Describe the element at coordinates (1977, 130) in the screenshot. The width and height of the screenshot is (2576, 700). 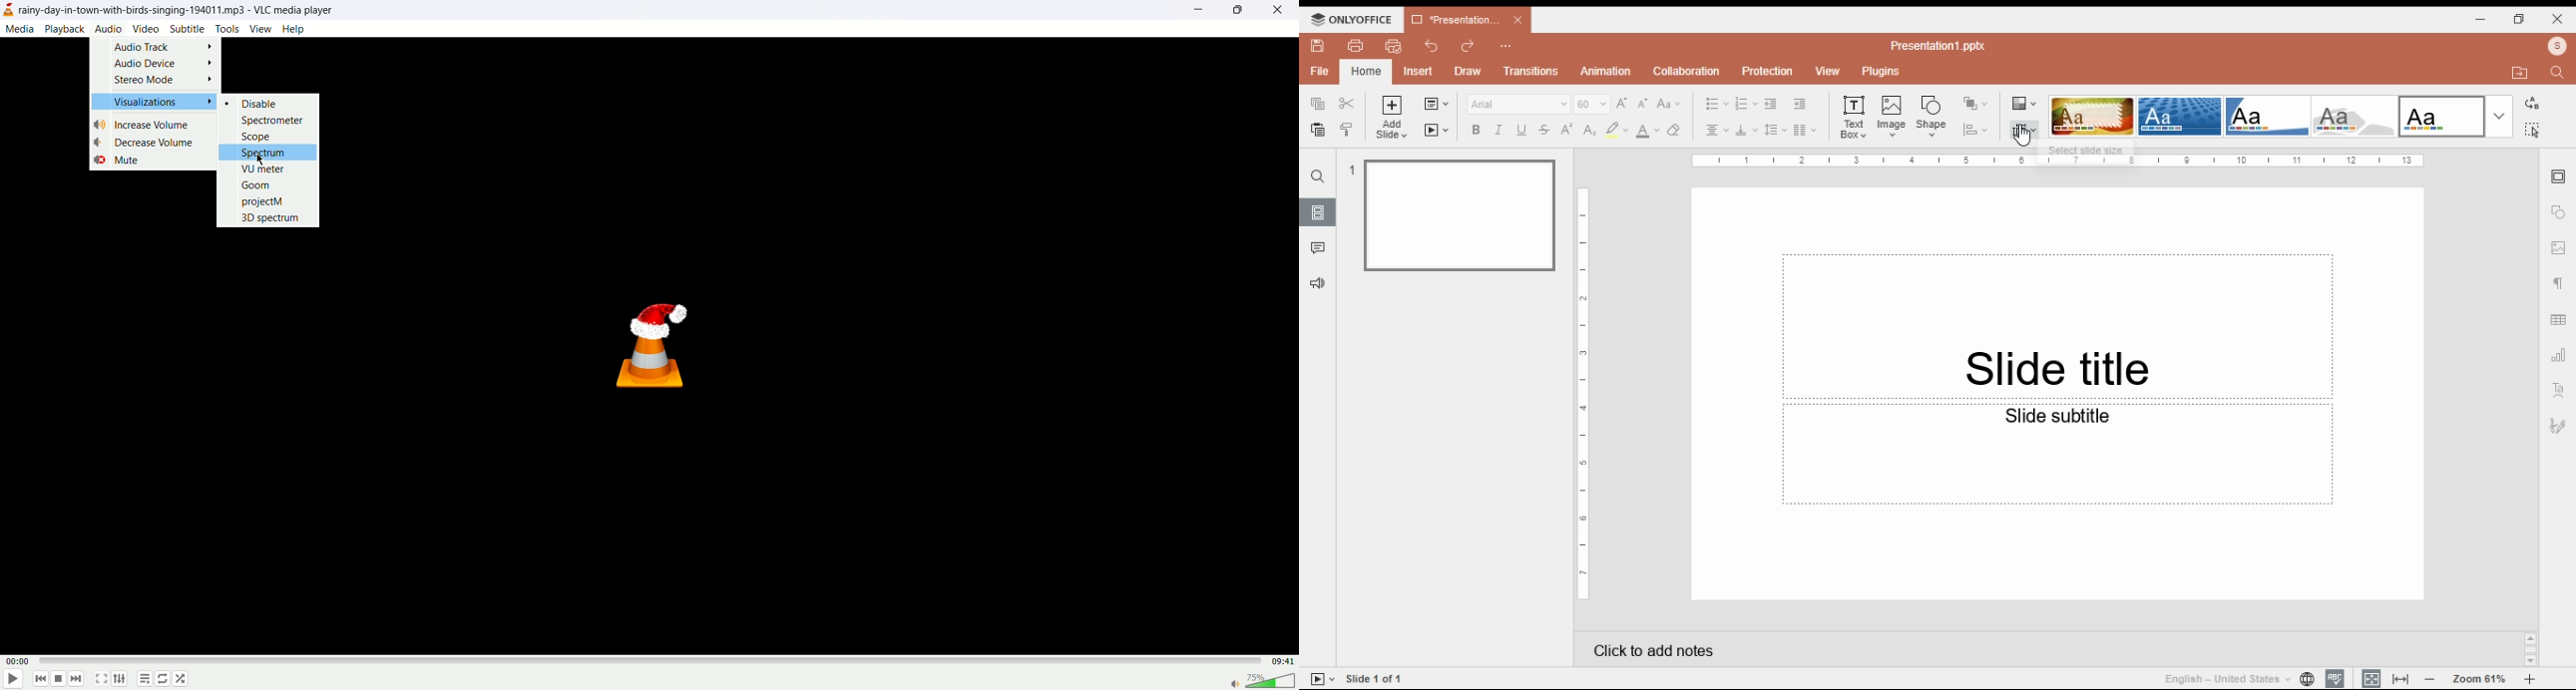
I see `align shape` at that location.